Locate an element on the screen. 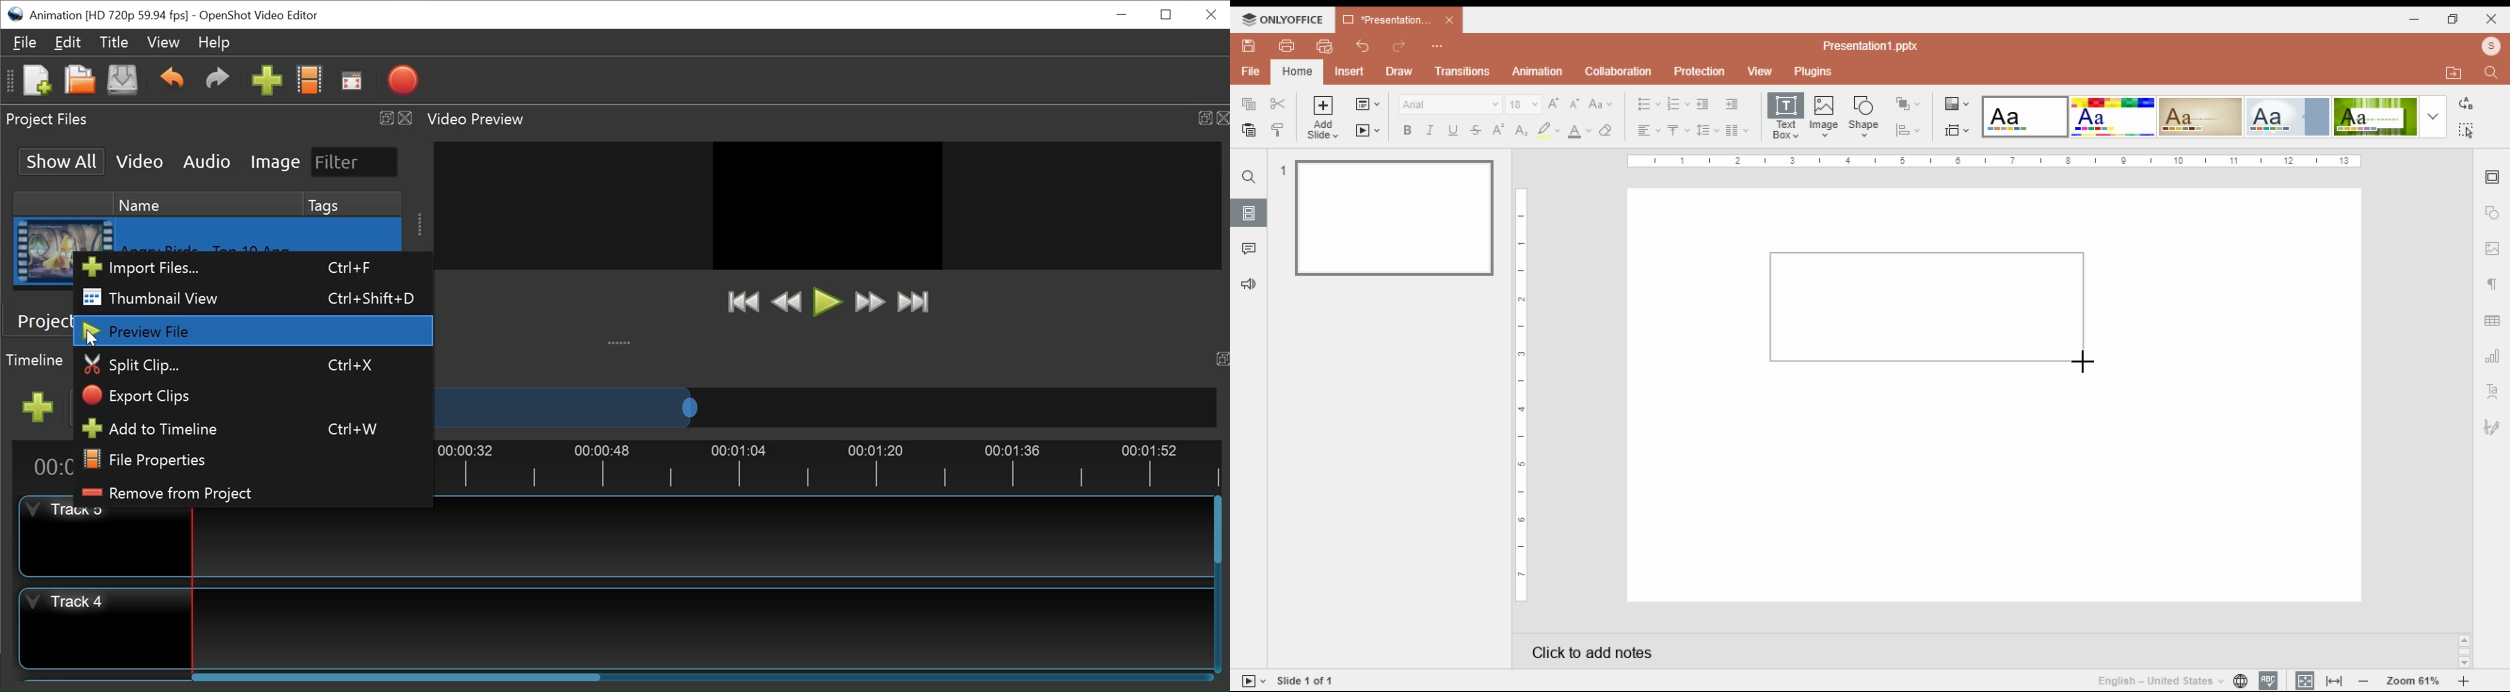 This screenshot has height=700, width=2520. insert shape is located at coordinates (1863, 115).